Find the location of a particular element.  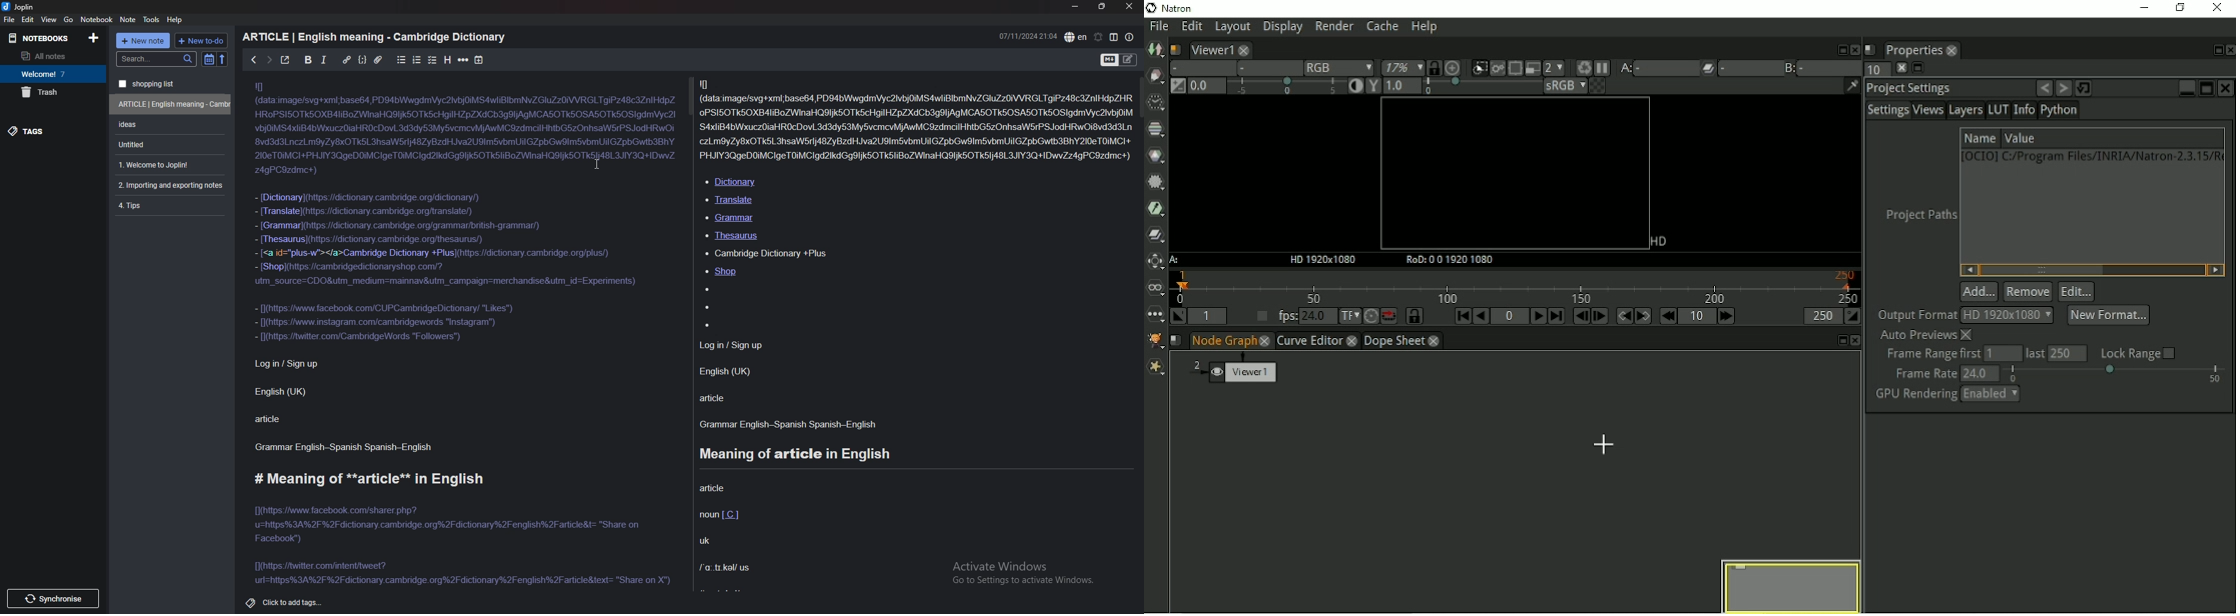

Other is located at coordinates (1155, 314).